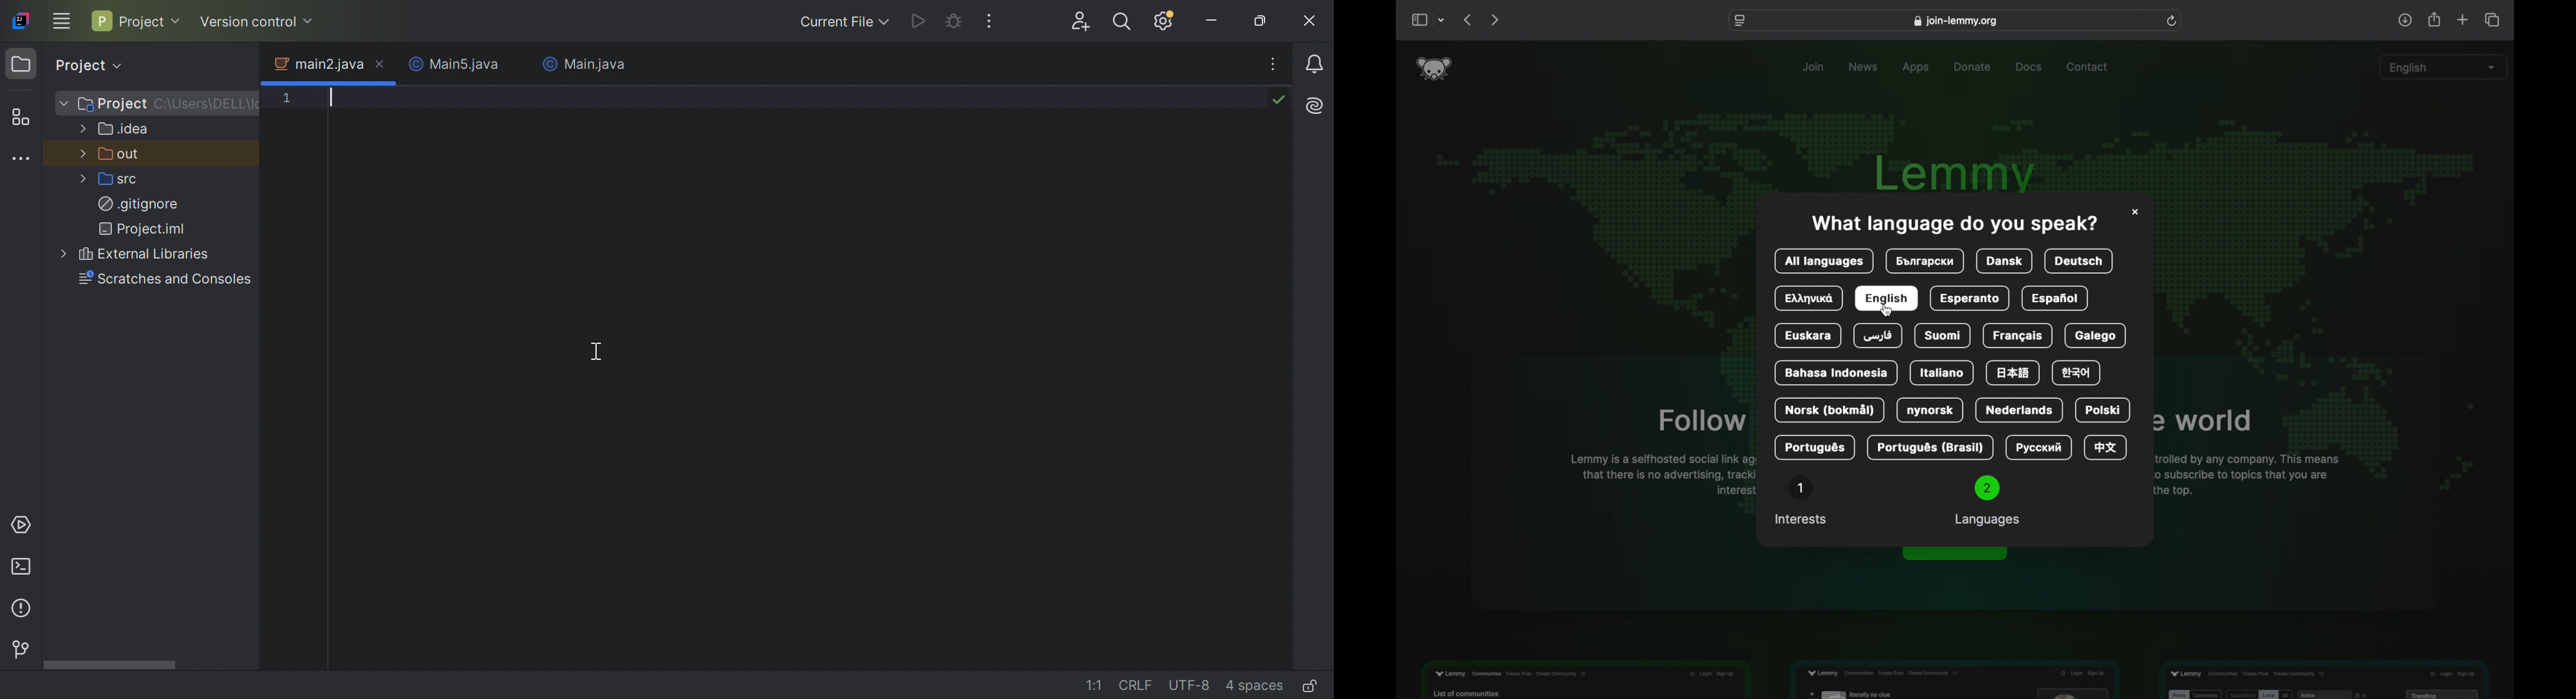  What do you see at coordinates (2435, 20) in the screenshot?
I see `share` at bounding box center [2435, 20].